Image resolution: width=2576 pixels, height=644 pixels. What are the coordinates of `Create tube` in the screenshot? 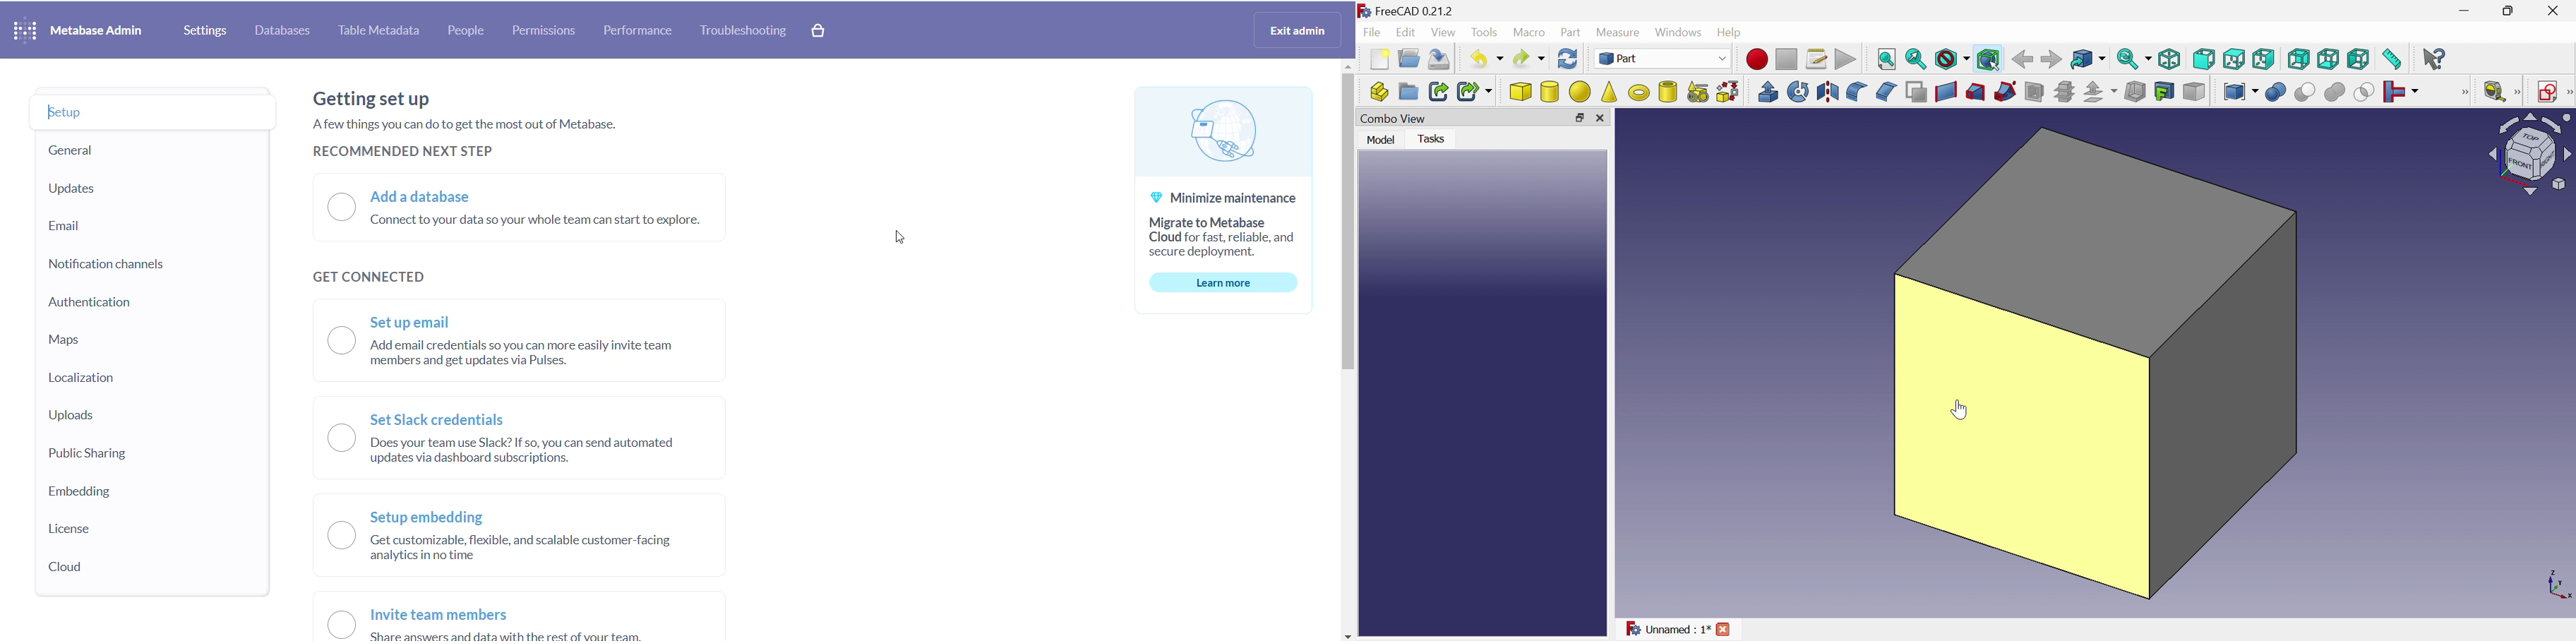 It's located at (1668, 91).